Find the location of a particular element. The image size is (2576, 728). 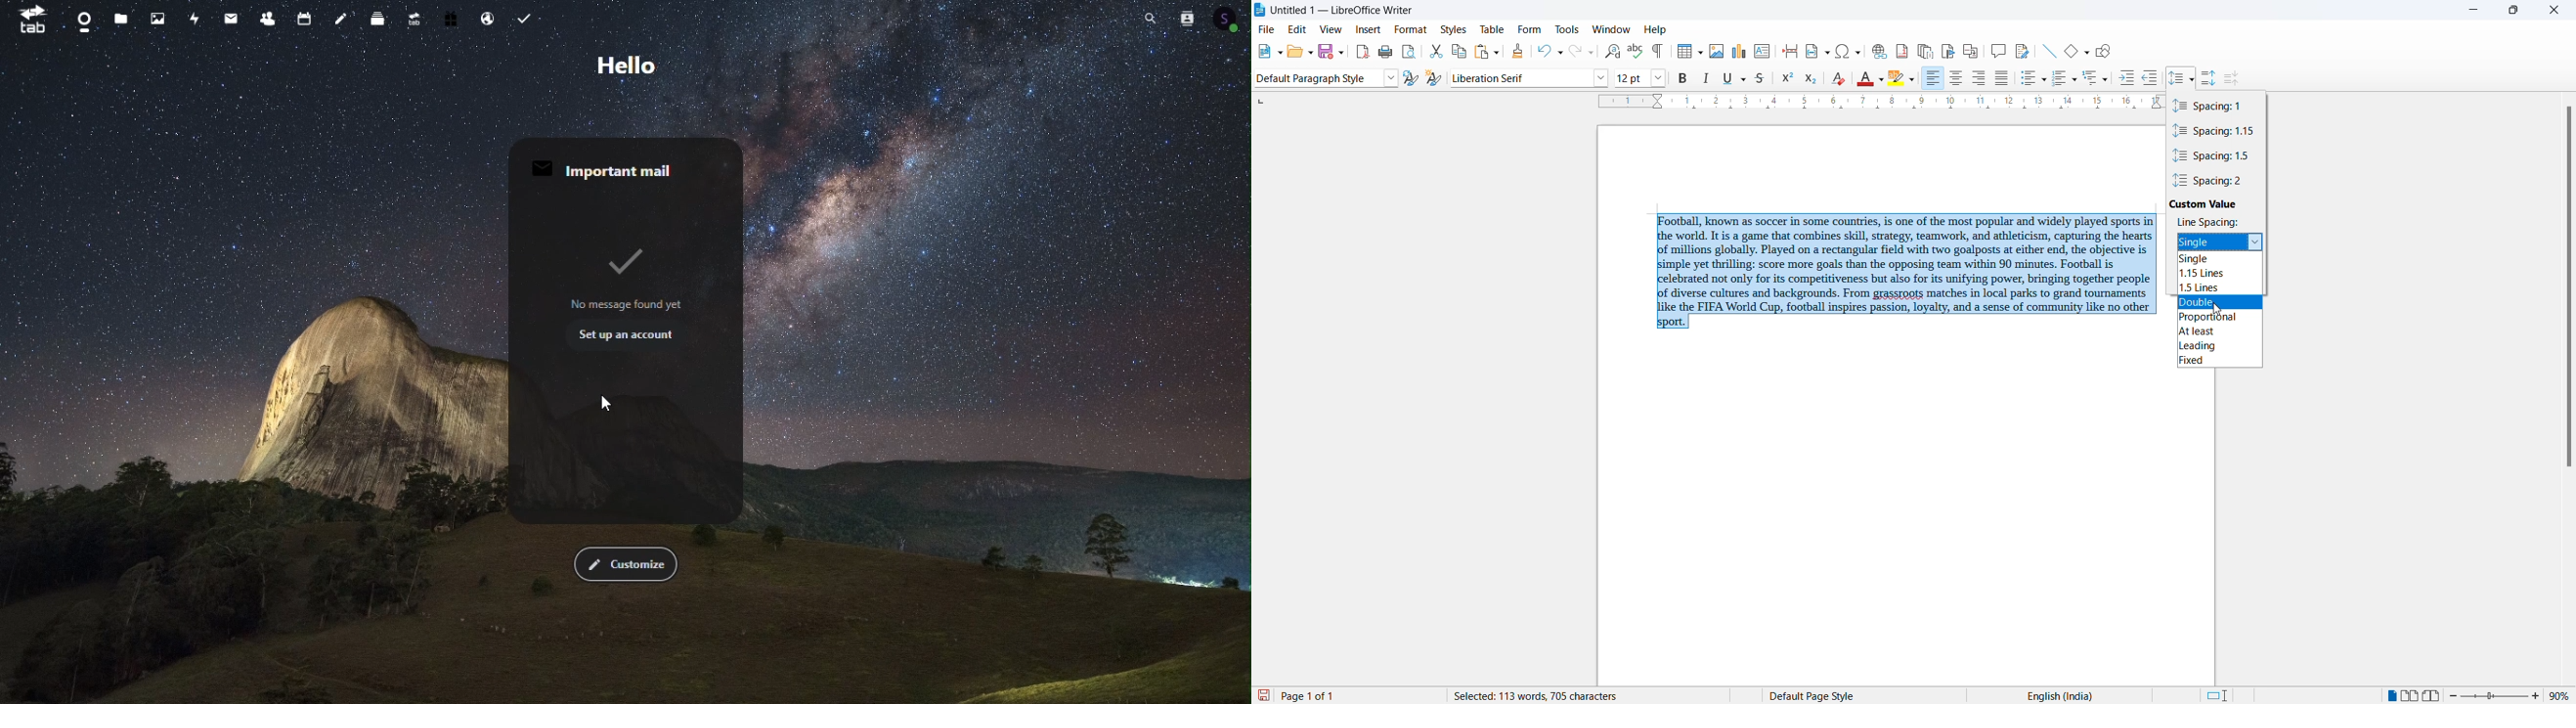

1.15 lines is located at coordinates (2222, 273).